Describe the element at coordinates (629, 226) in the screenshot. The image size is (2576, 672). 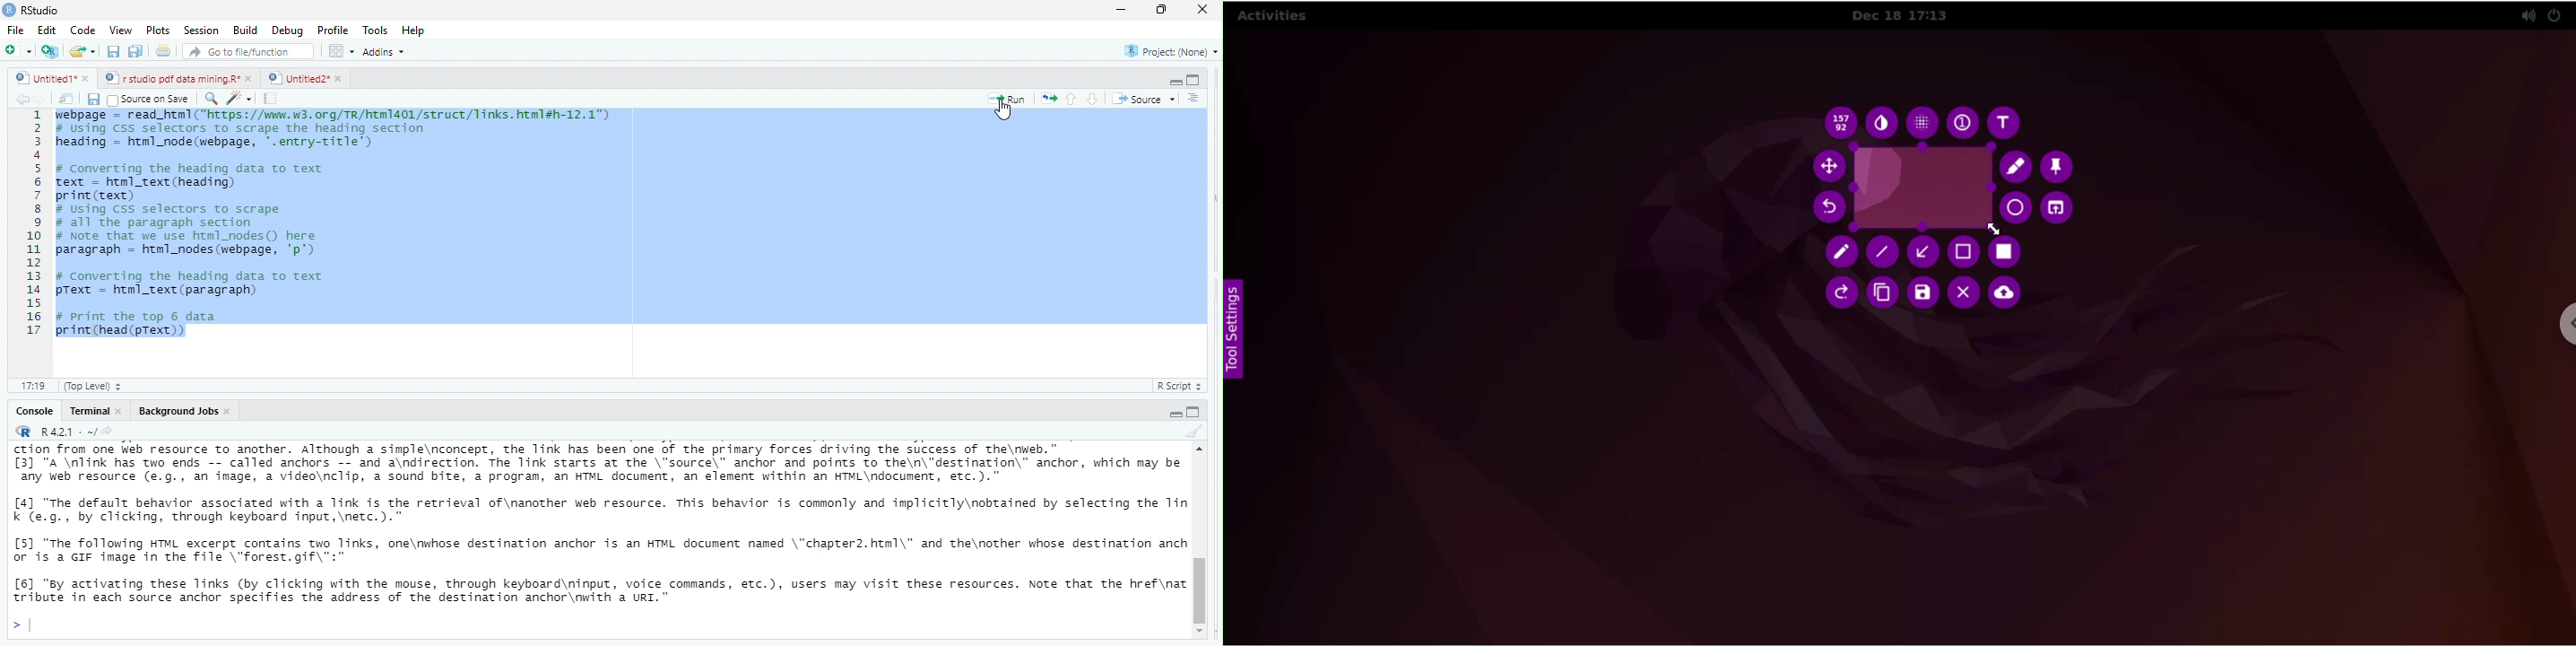
I see `webpage= readhtml(https/www v3 .org/tr/html1401/struct/links.html#h 12.1)Using Css selectors to scrape the heading sectioneading - html_node (webpage, '.entry-title')Converting the heading data to textext - html_text (heading)rint (text)Using Css selectors to scrapeall the paragraph sectionNote that we use html_nodes() herearagraph = html_nodes (webpage, 'p’)Converting the heading data to textText - html_text (paragraph)print the top 6 datarint (head (pText))` at that location.